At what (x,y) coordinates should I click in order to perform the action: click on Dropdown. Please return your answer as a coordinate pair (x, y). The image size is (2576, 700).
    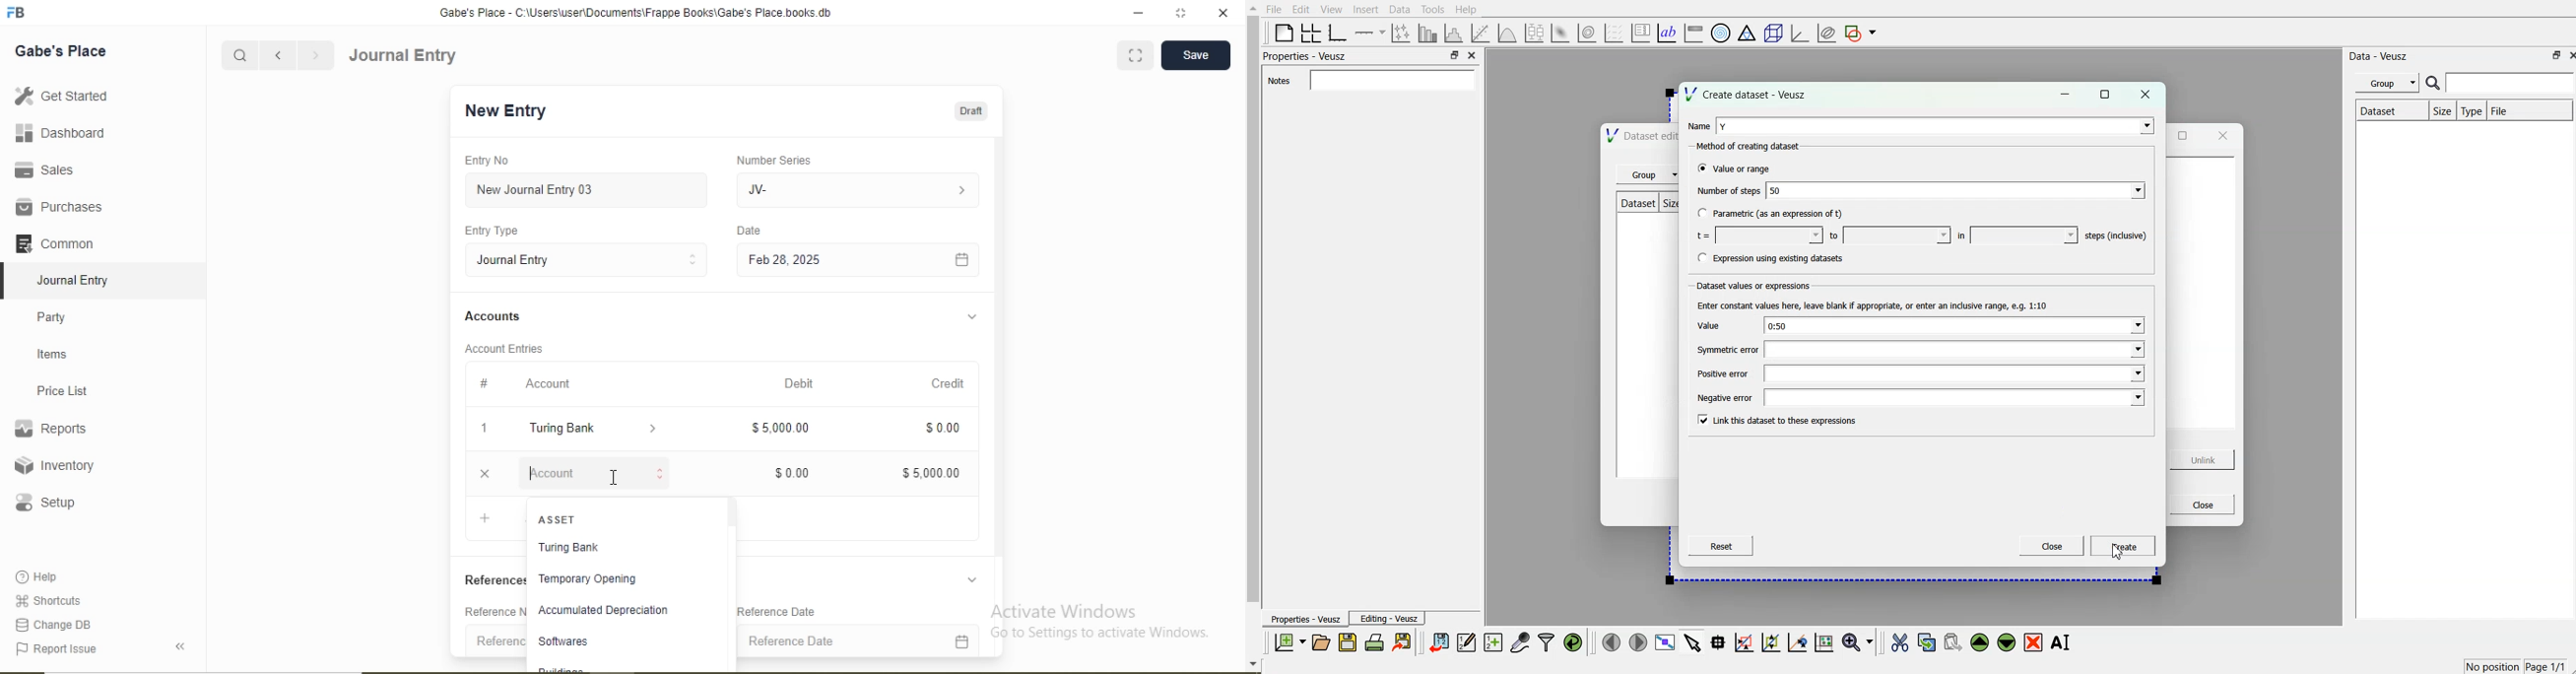
    Looking at the image, I should click on (972, 316).